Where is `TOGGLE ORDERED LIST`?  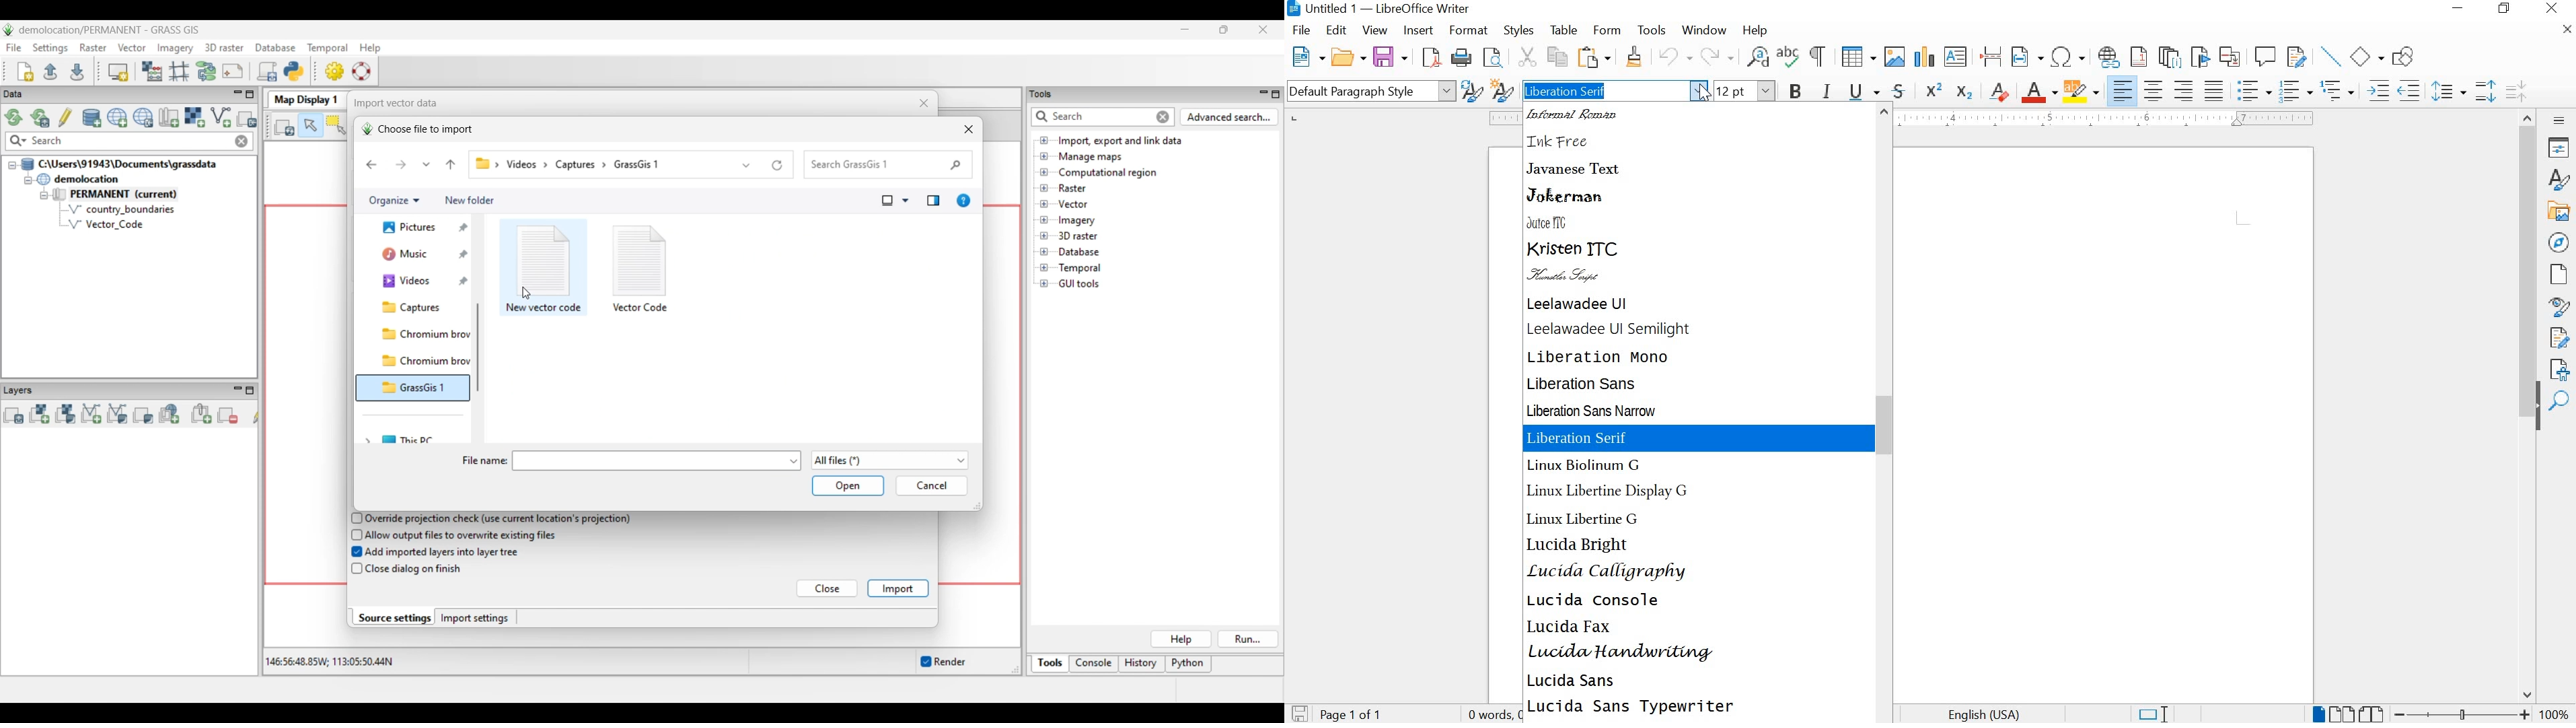
TOGGLE ORDERED LIST is located at coordinates (2296, 91).